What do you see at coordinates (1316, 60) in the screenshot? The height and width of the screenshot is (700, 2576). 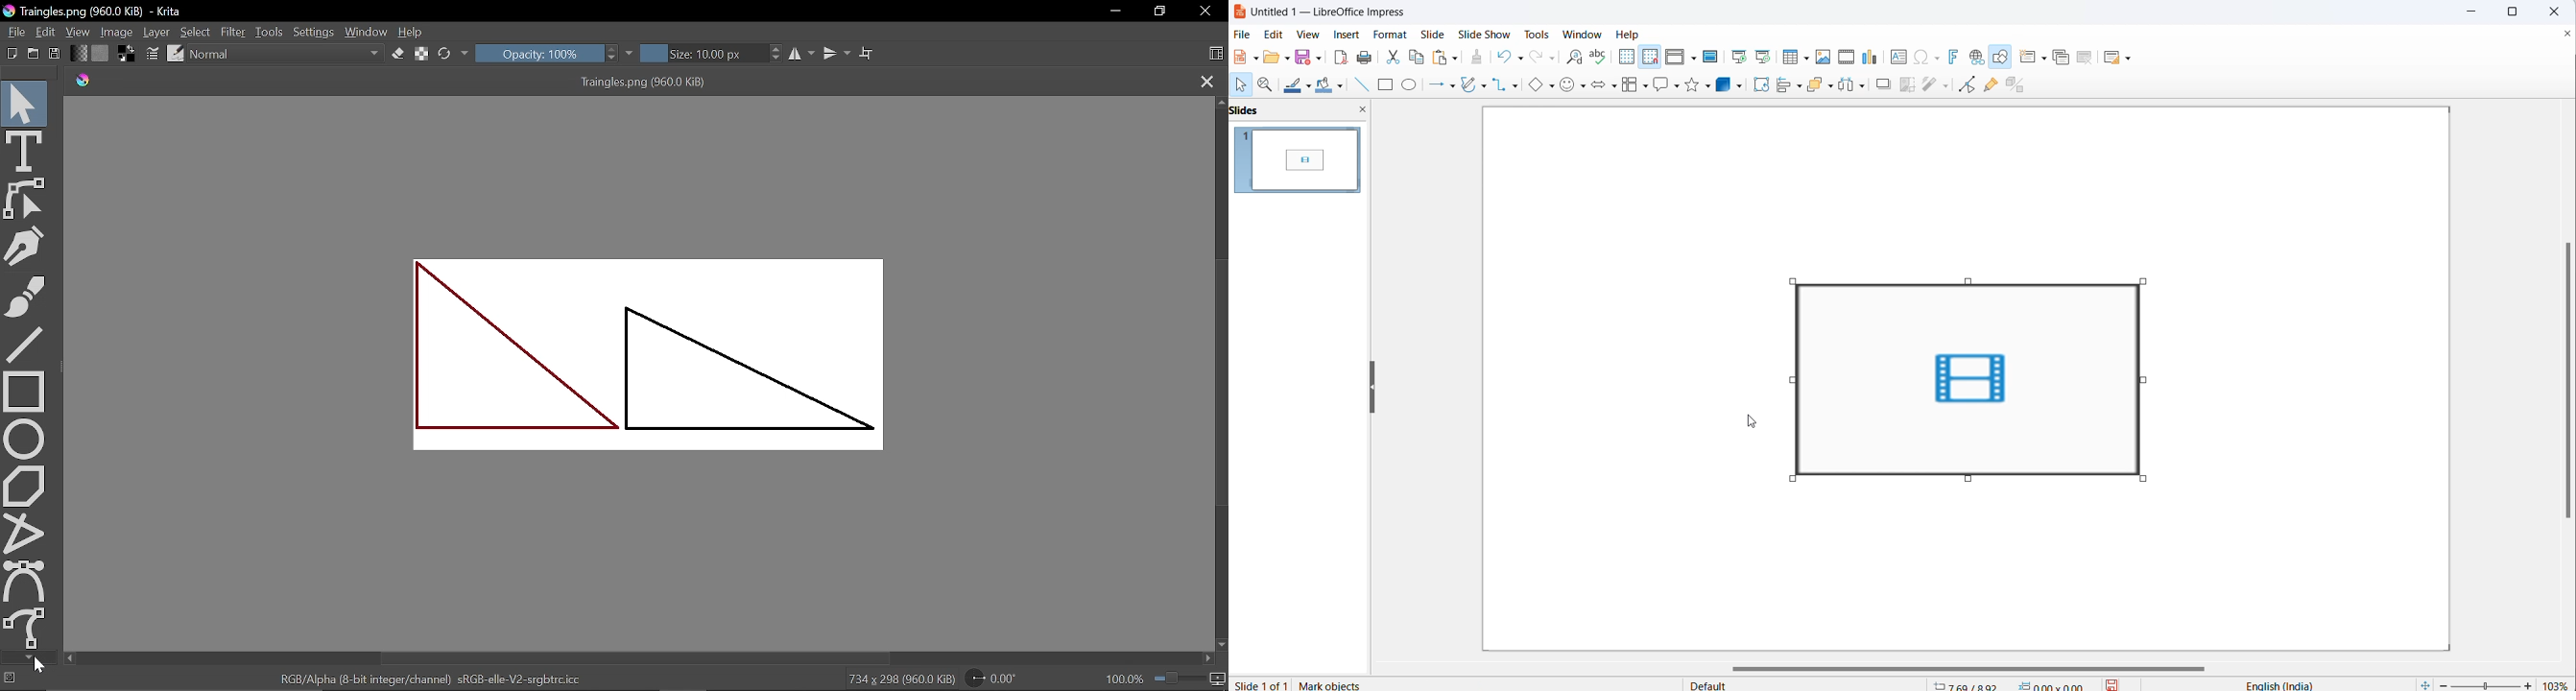 I see `save options` at bounding box center [1316, 60].